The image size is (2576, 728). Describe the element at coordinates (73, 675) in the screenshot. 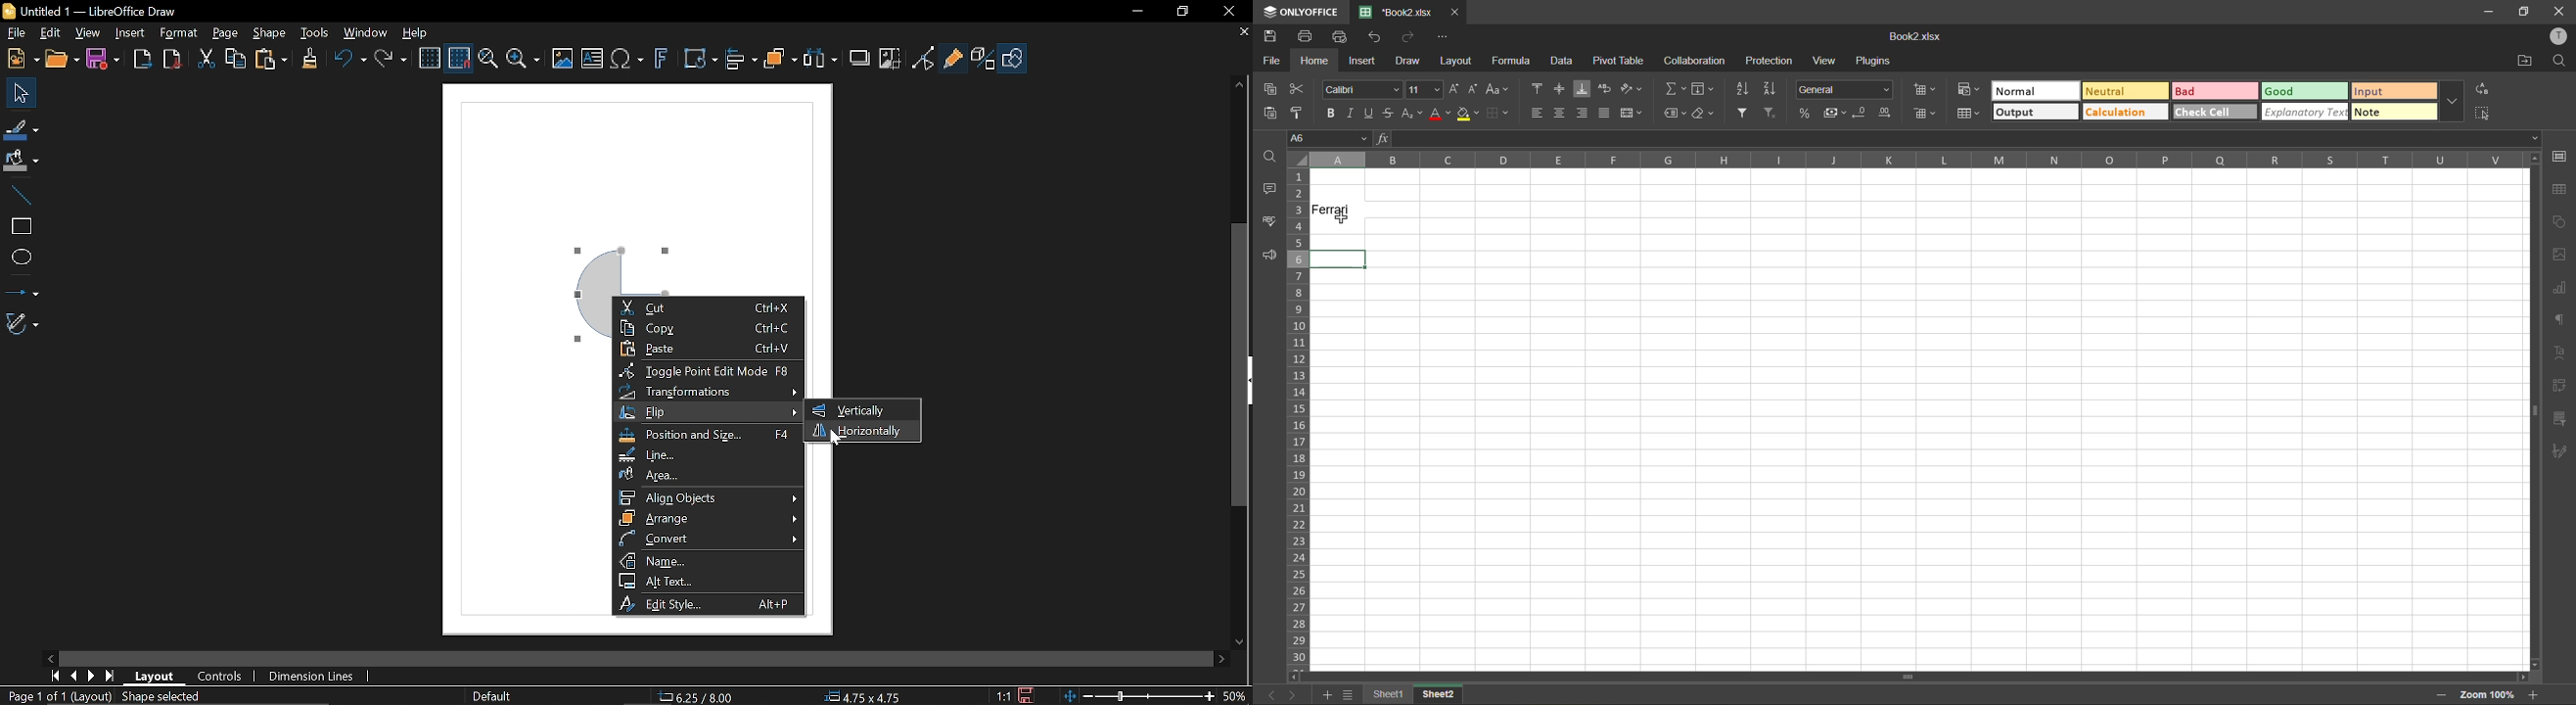

I see `Previous page` at that location.